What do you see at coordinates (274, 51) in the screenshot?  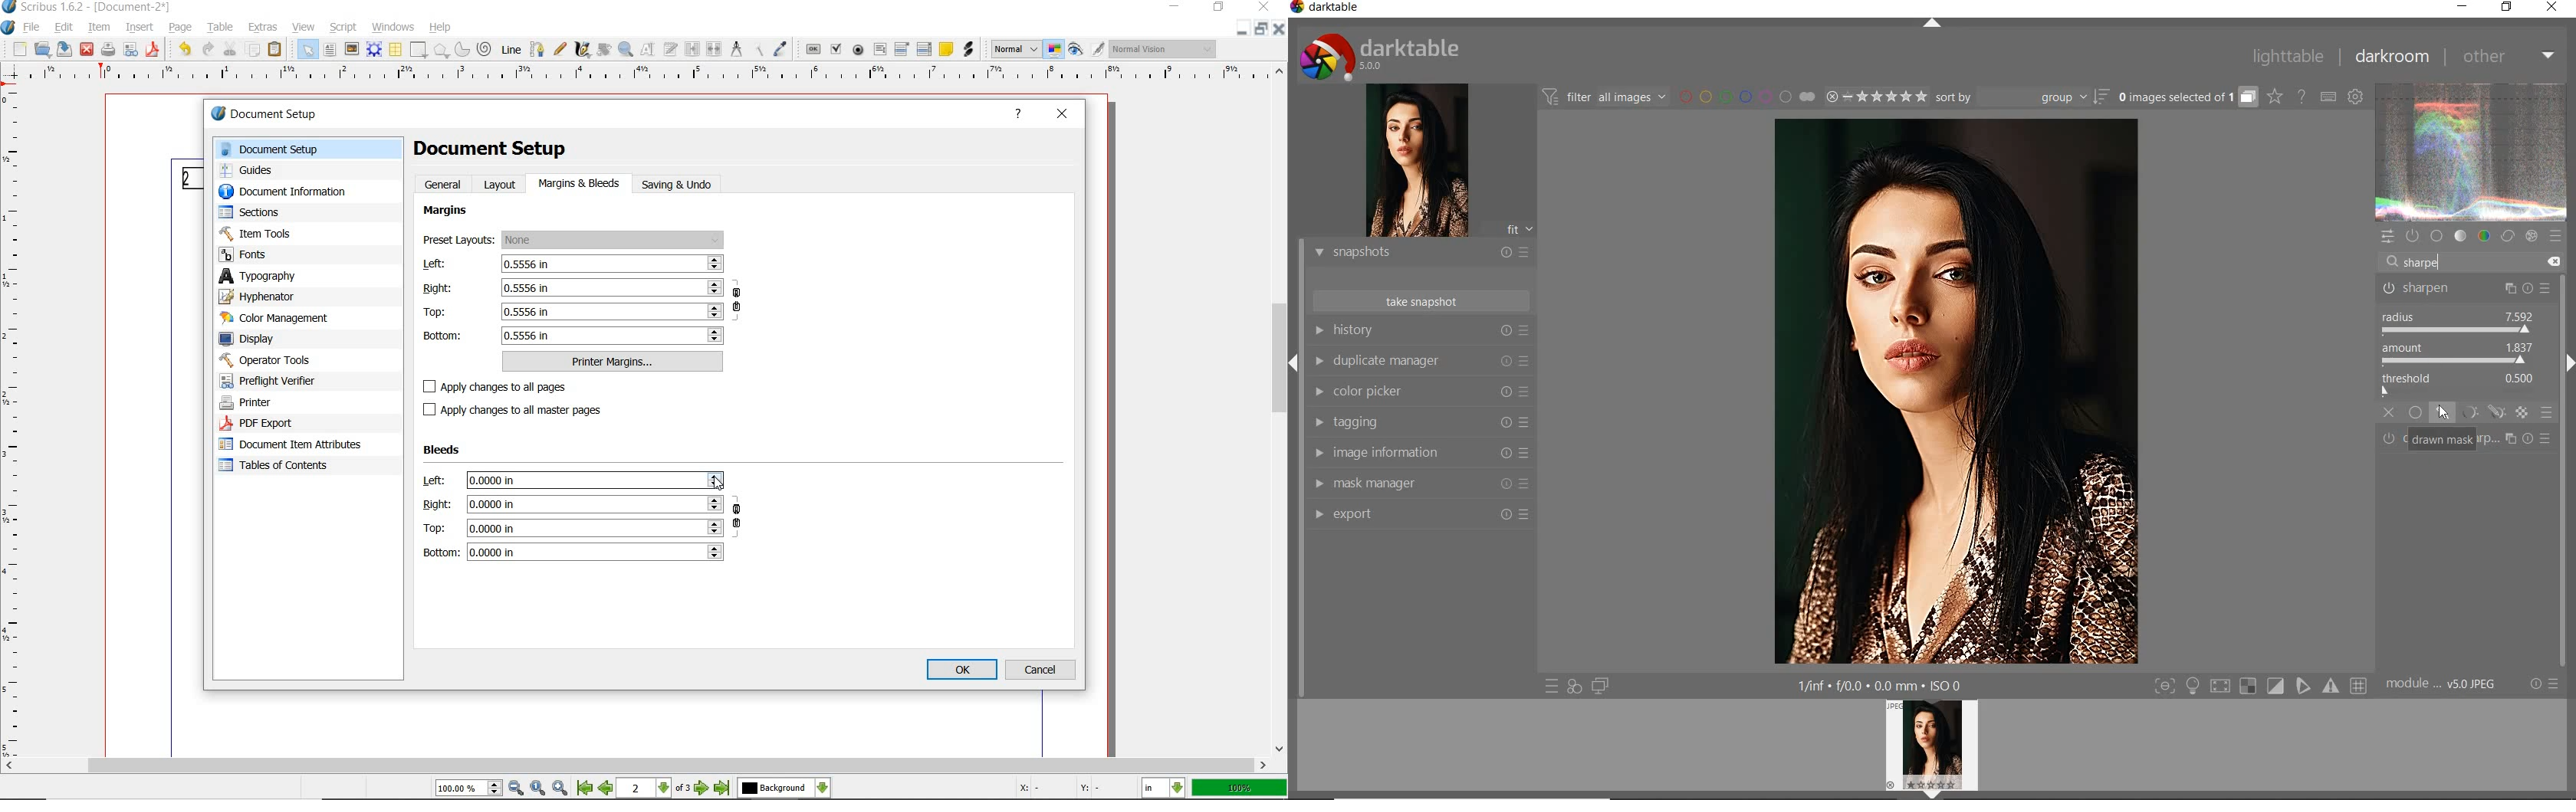 I see `paste` at bounding box center [274, 51].